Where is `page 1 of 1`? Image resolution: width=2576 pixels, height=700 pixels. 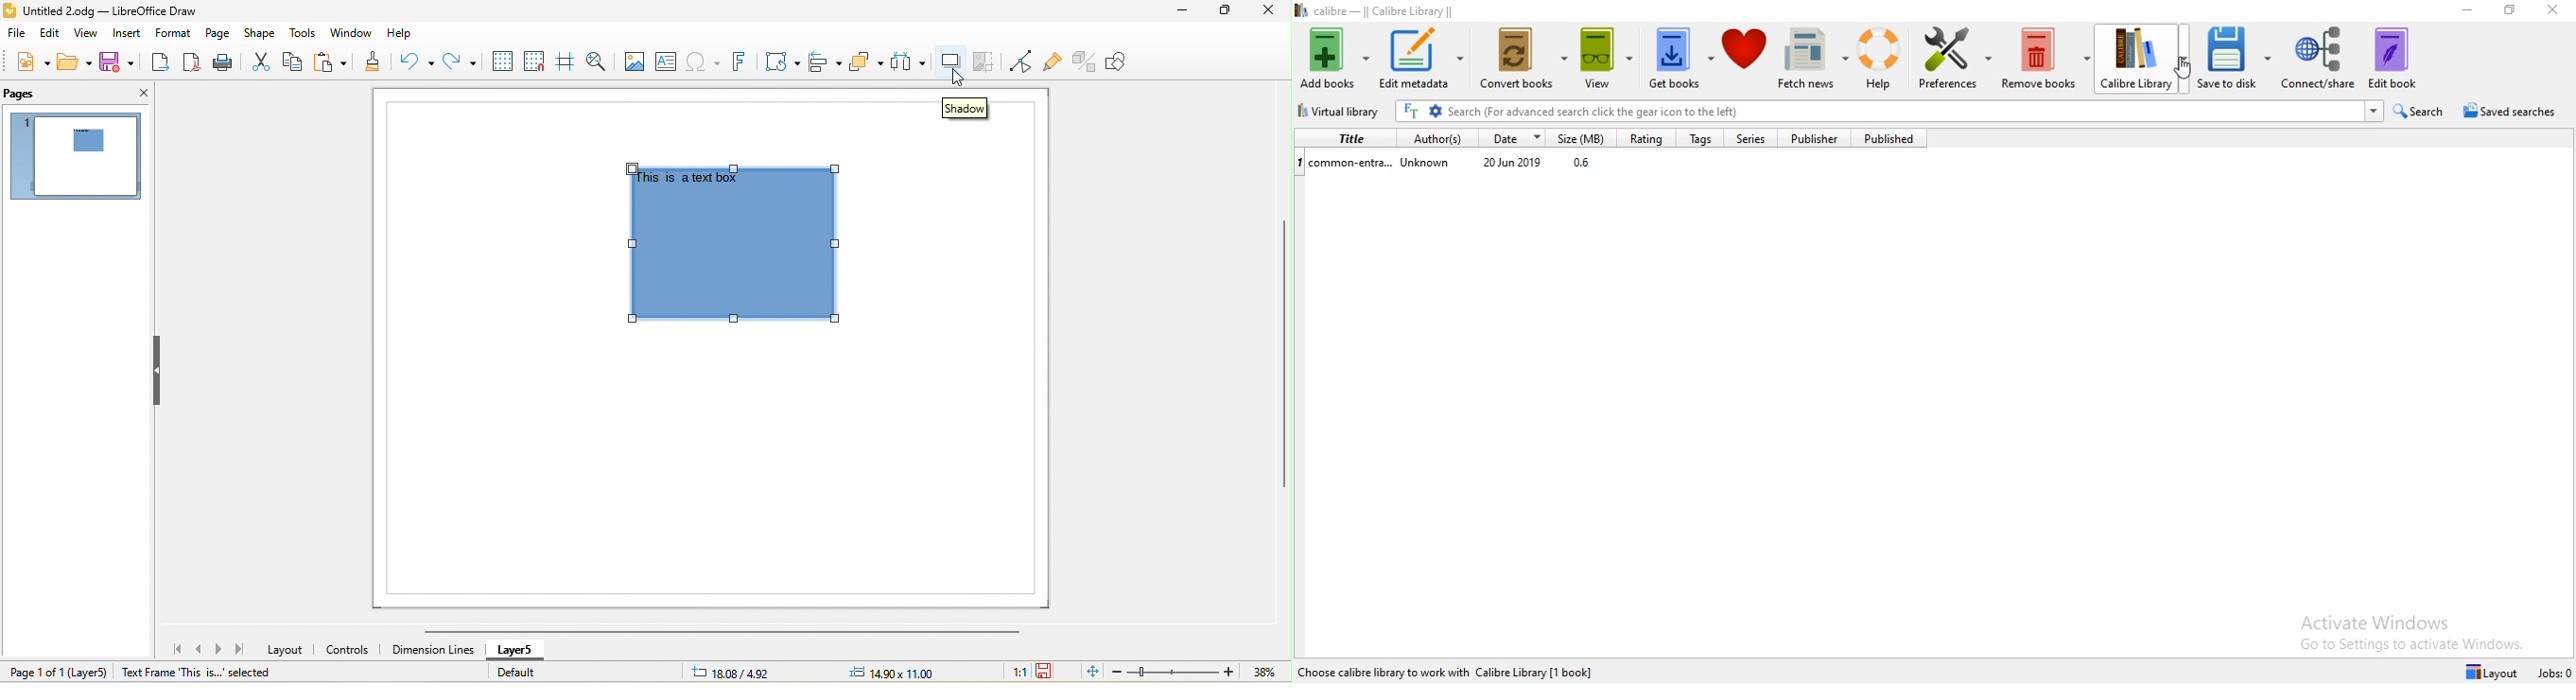
page 1 of 1 is located at coordinates (56, 672).